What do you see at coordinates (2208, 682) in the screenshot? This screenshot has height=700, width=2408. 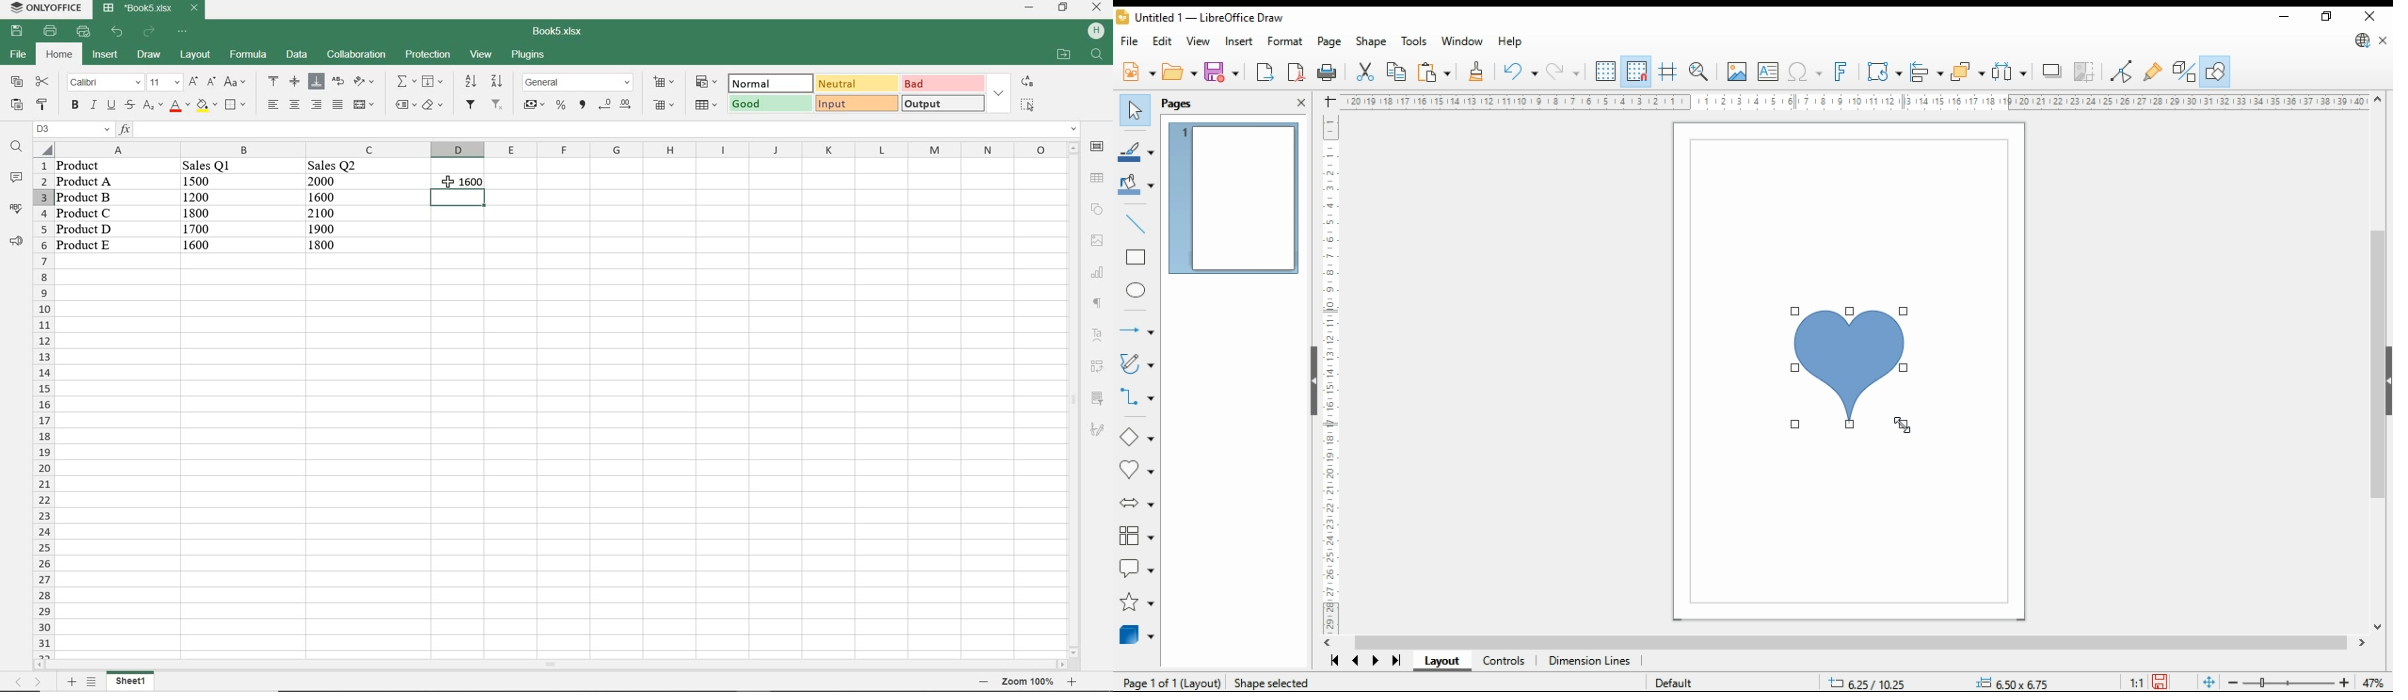 I see `fit page to window` at bounding box center [2208, 682].